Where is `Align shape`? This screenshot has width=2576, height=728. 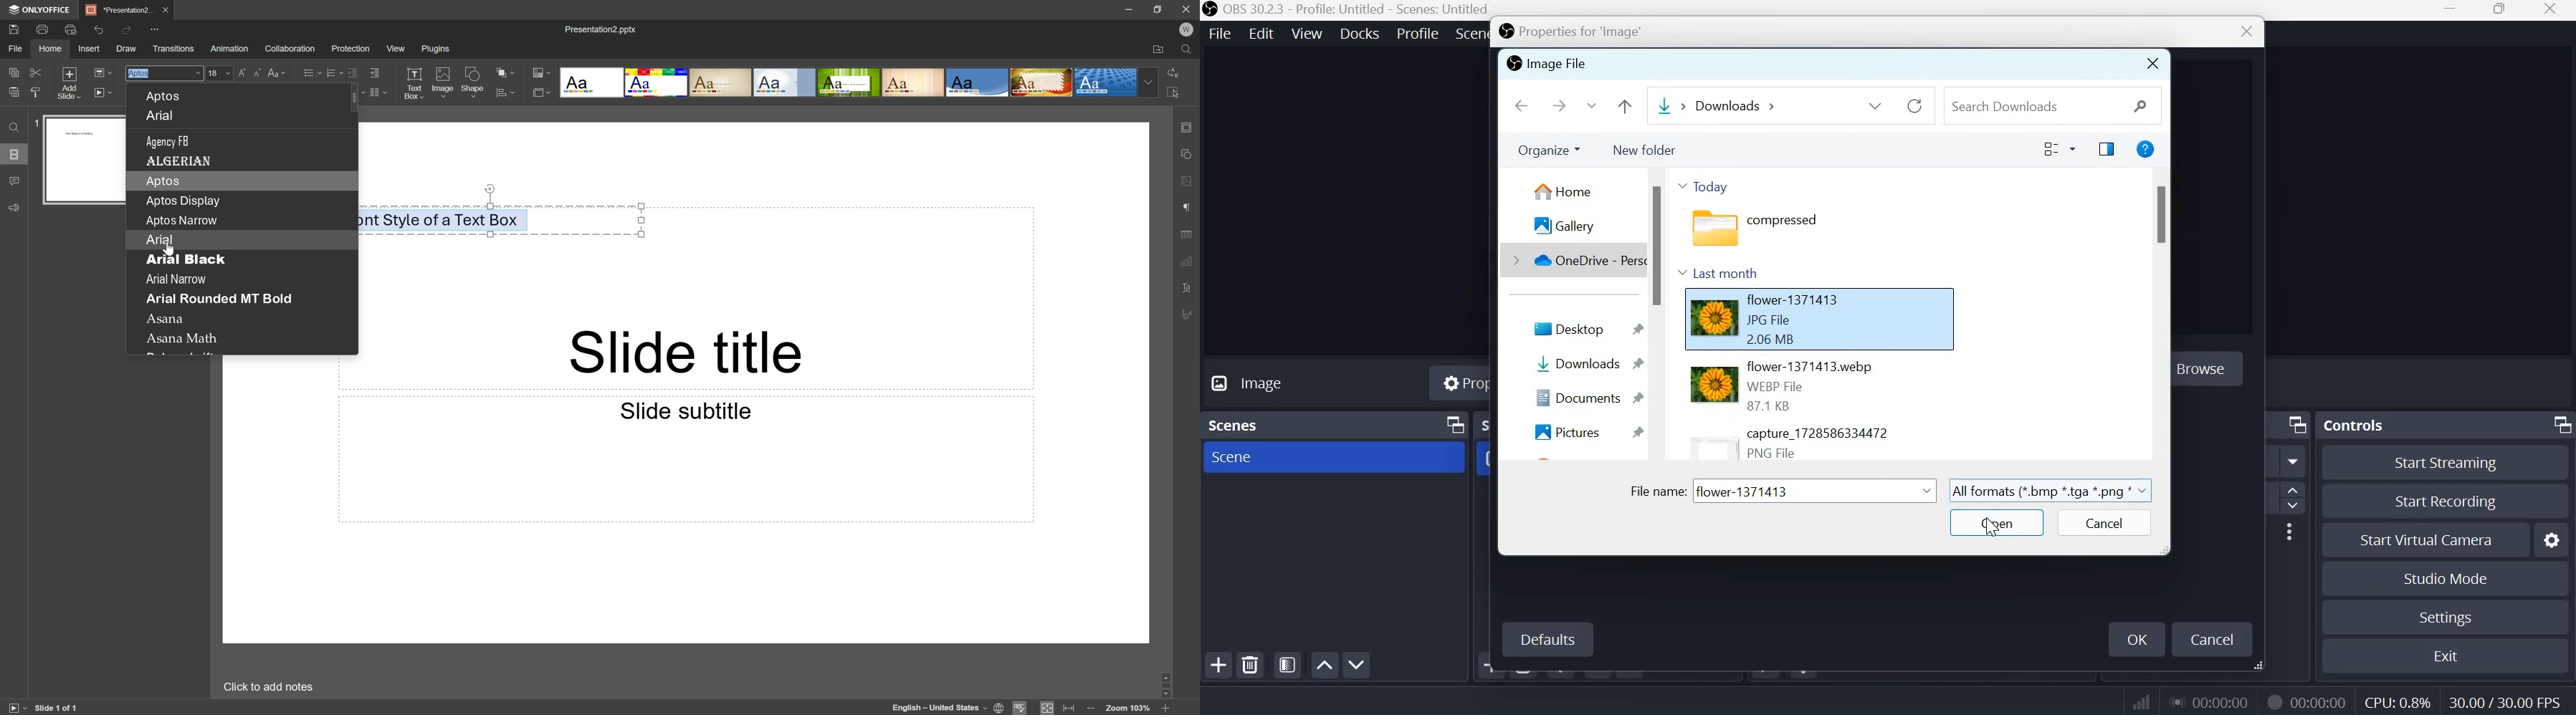
Align shape is located at coordinates (510, 91).